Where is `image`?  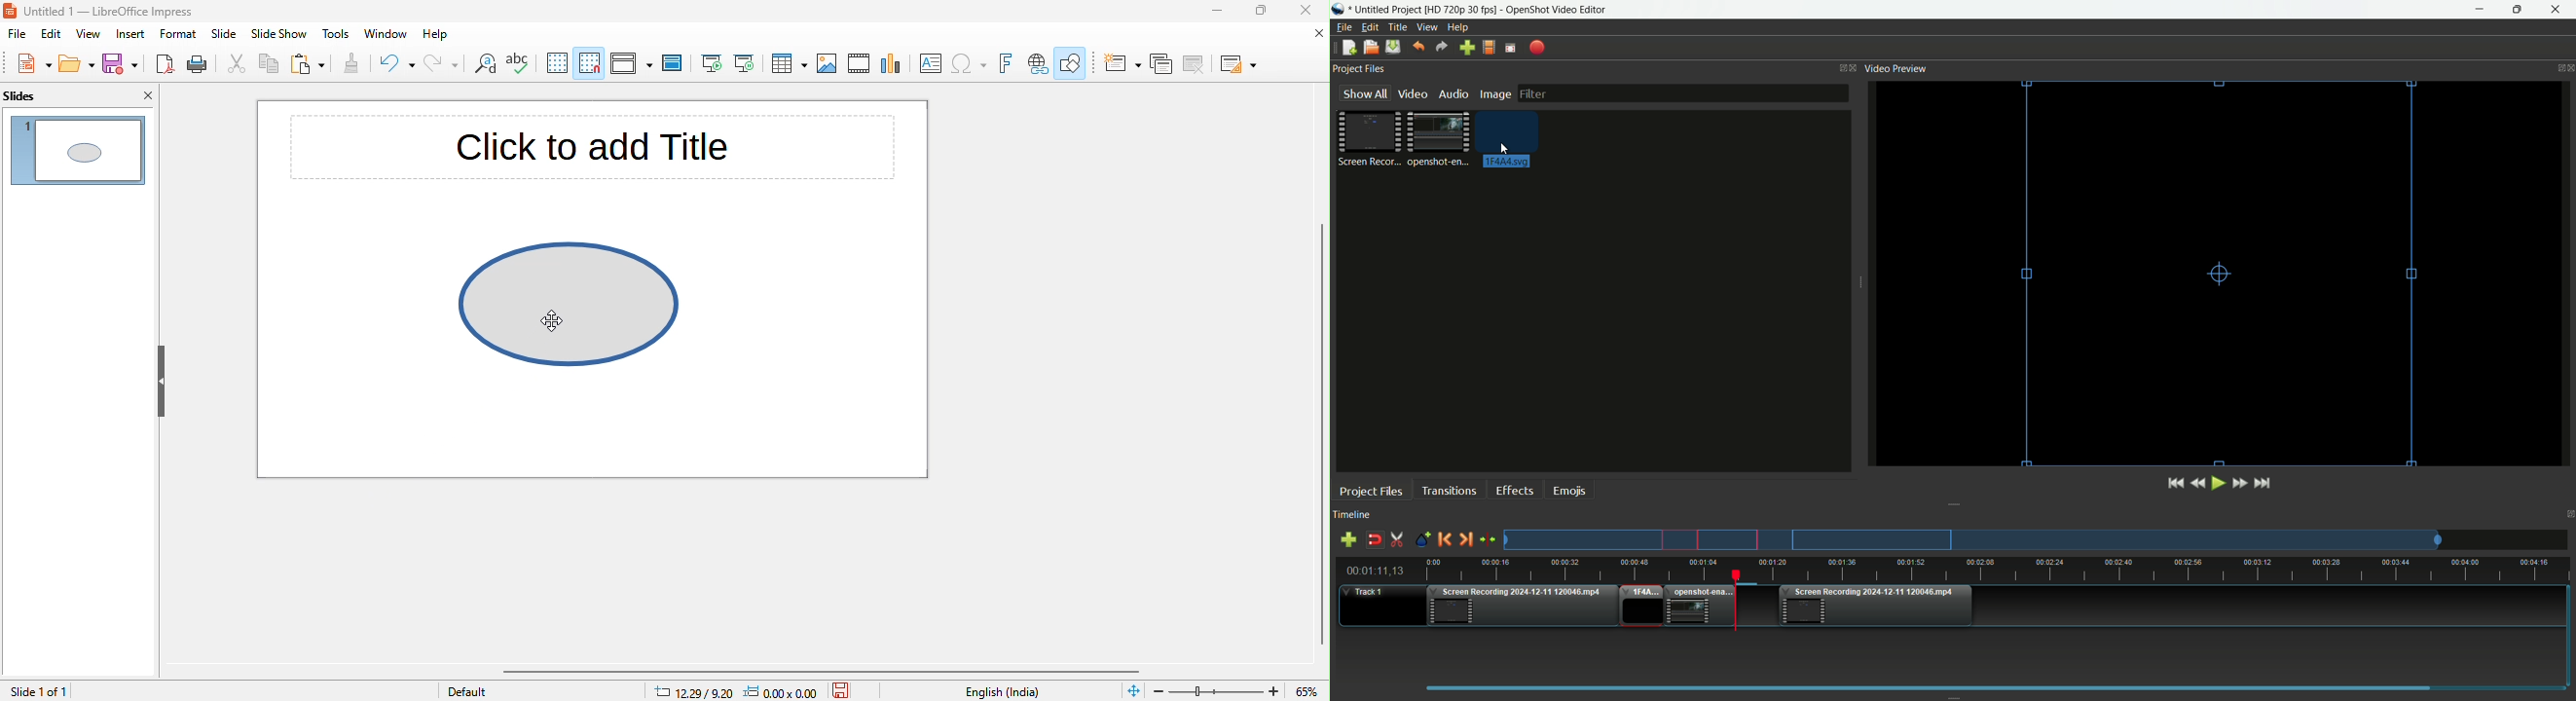 image is located at coordinates (828, 64).